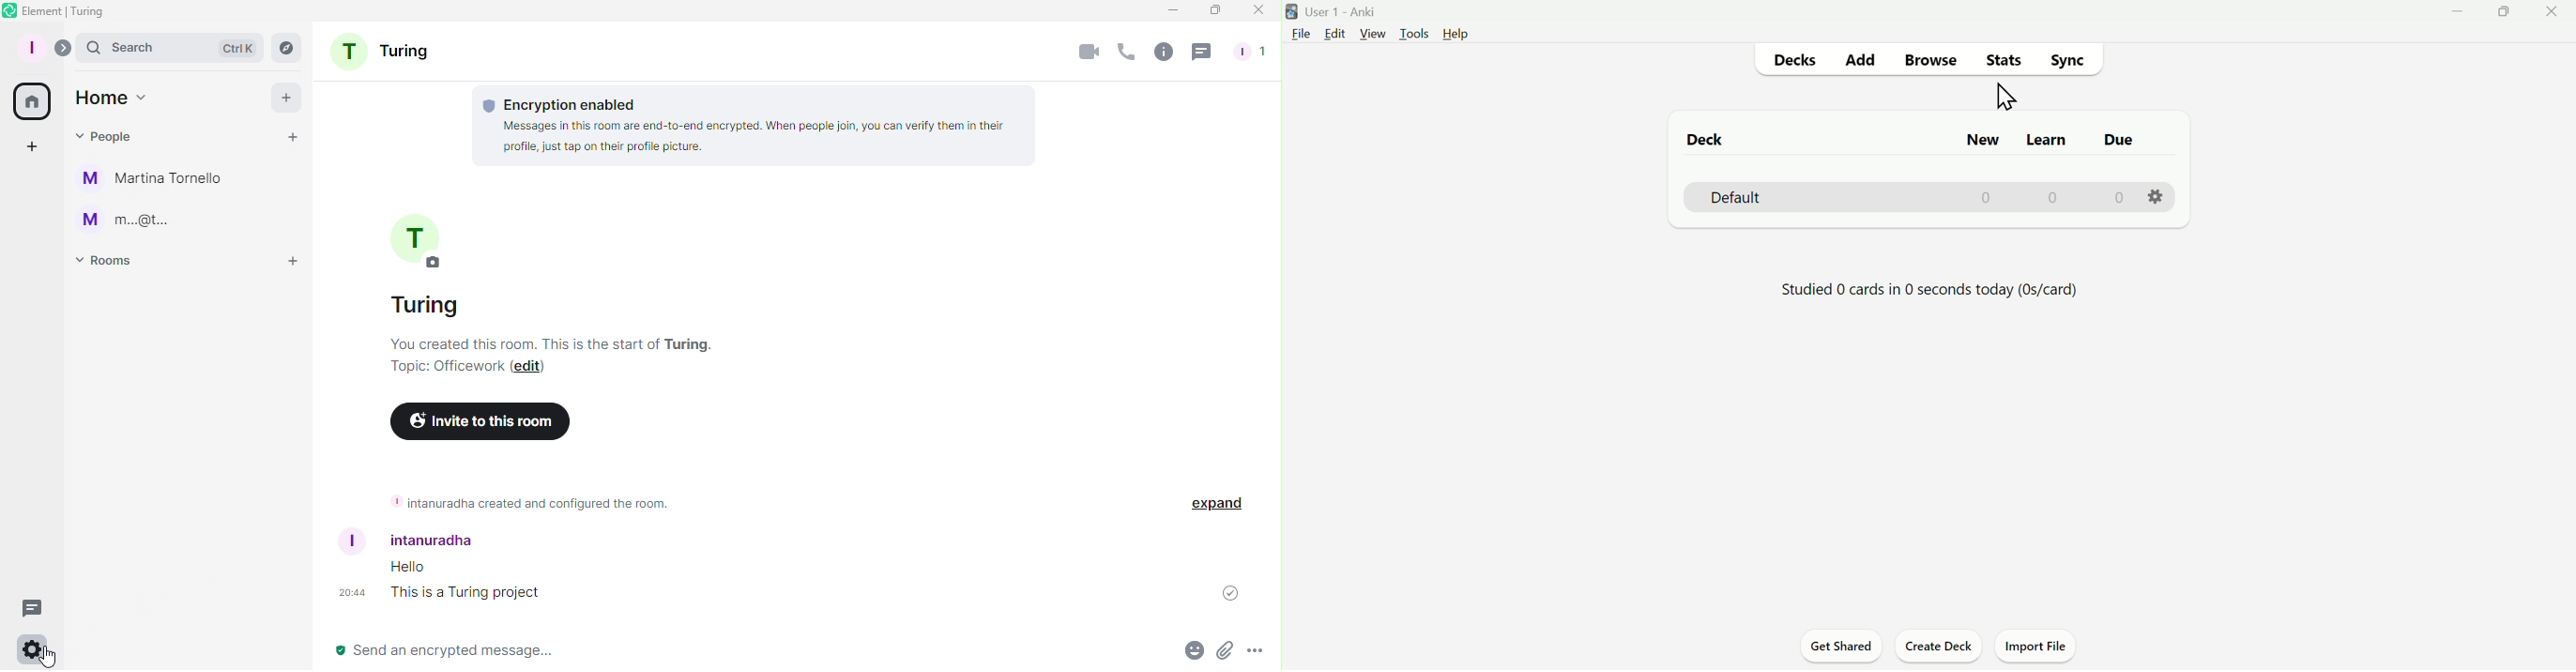  I want to click on Start chat, so click(294, 136).